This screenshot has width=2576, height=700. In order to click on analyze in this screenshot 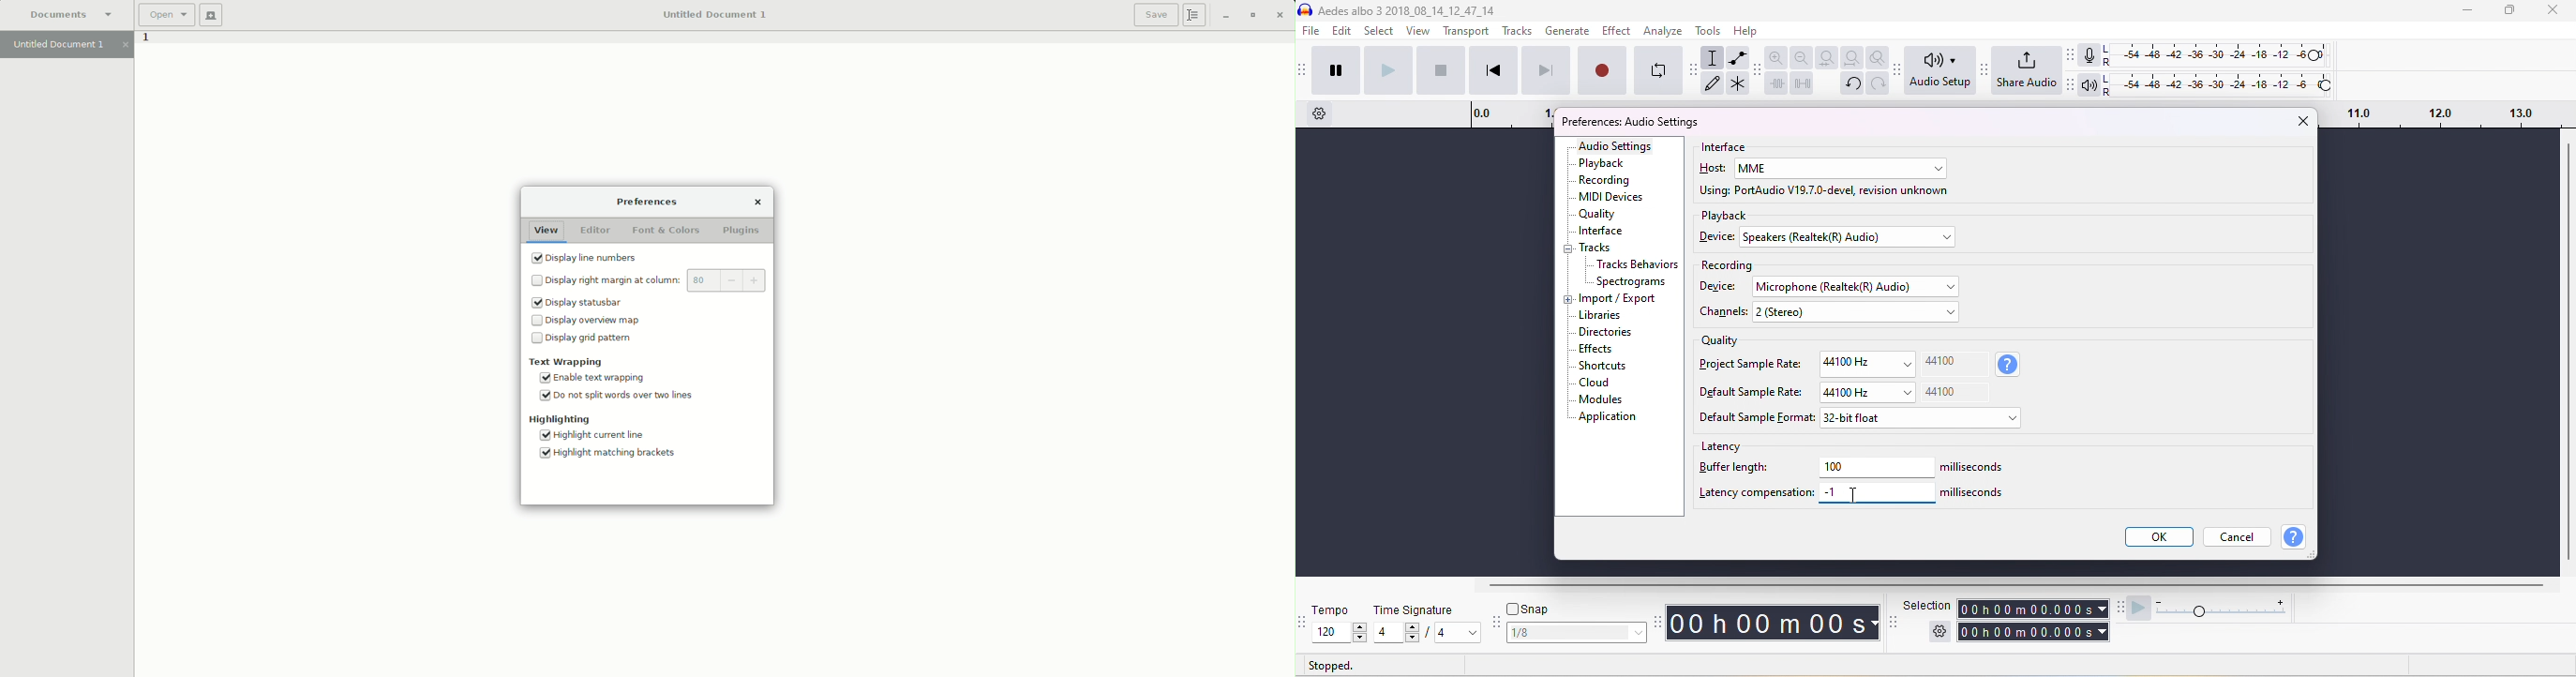, I will do `click(1663, 30)`.